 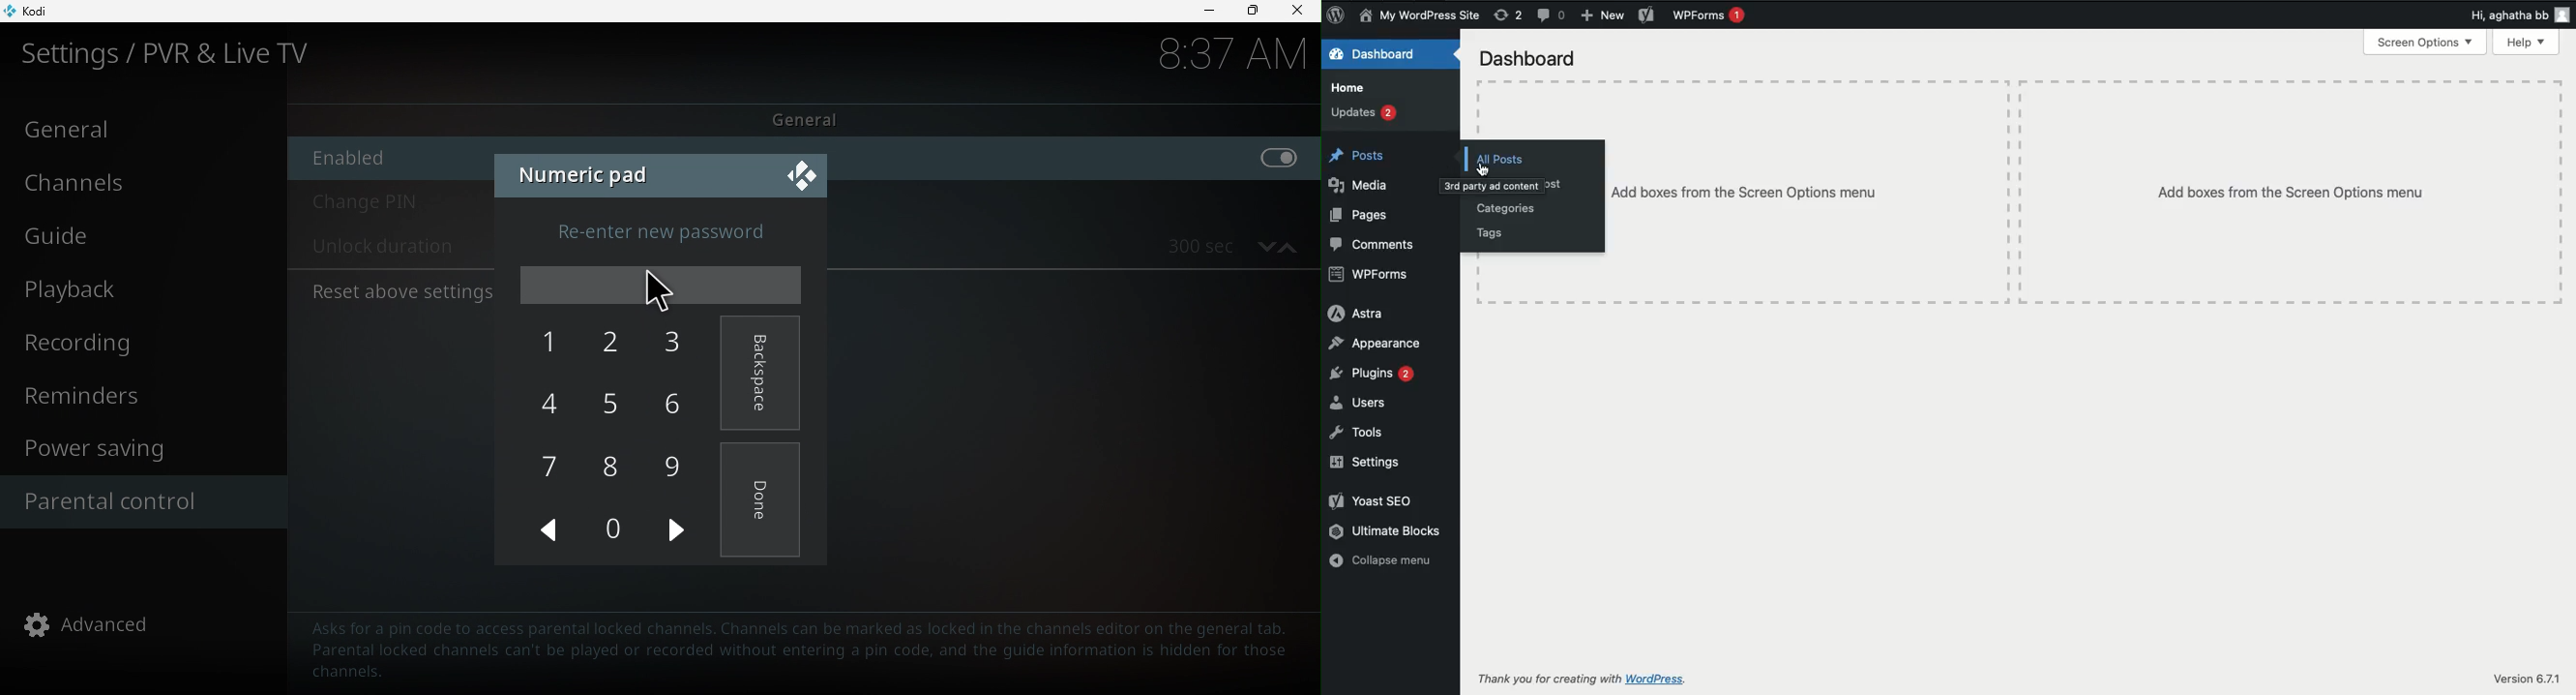 What do you see at coordinates (1362, 403) in the screenshot?
I see `Users` at bounding box center [1362, 403].